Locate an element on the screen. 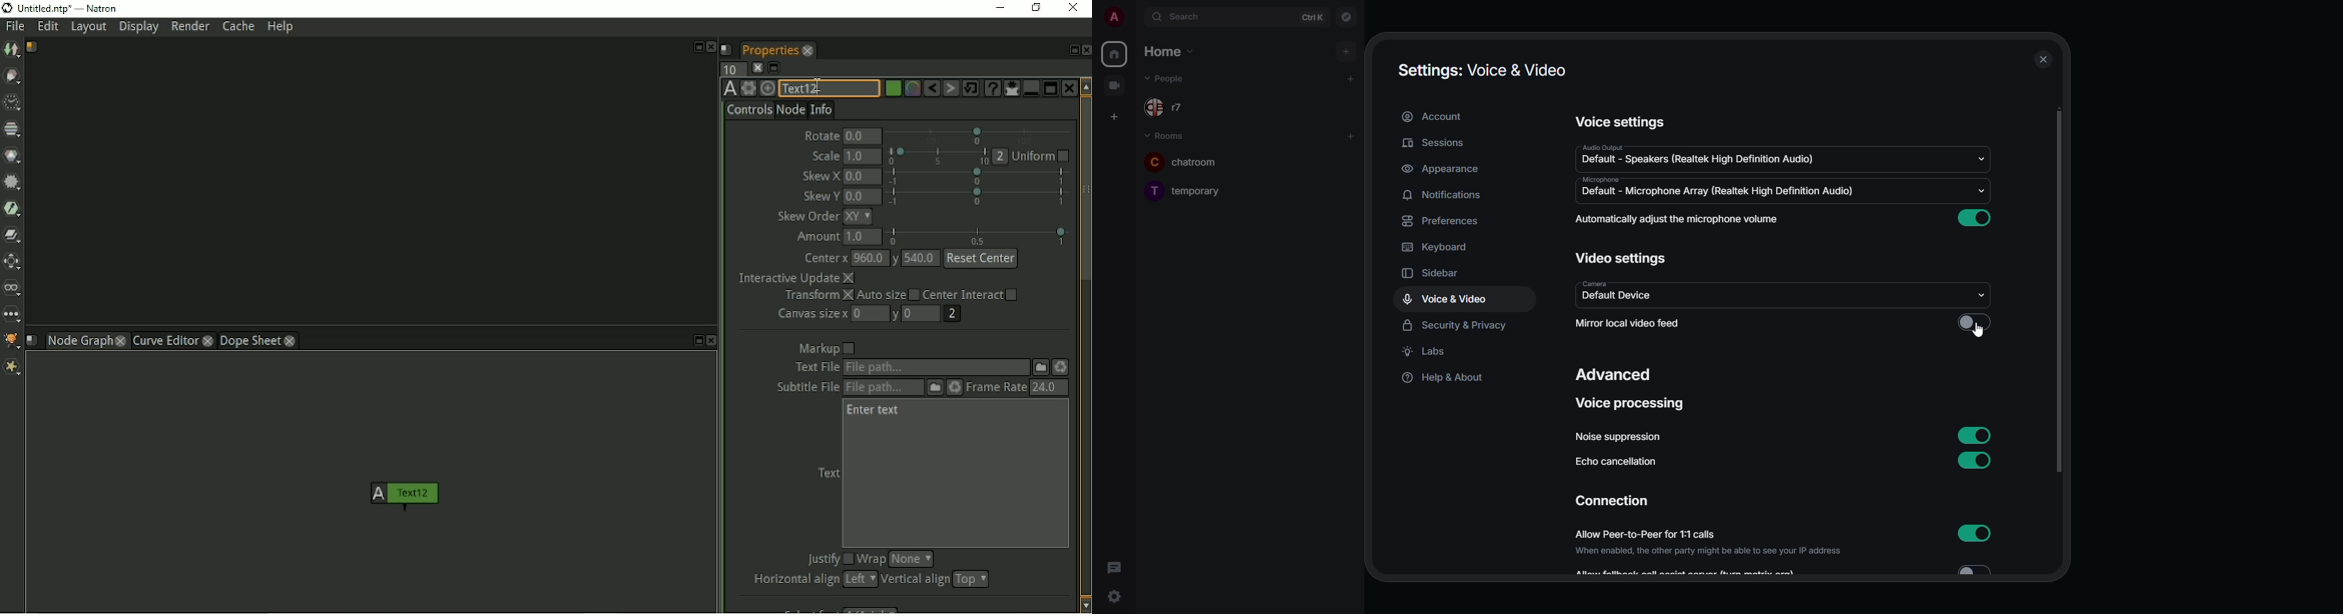 This screenshot has width=2352, height=616. preferences is located at coordinates (1441, 223).